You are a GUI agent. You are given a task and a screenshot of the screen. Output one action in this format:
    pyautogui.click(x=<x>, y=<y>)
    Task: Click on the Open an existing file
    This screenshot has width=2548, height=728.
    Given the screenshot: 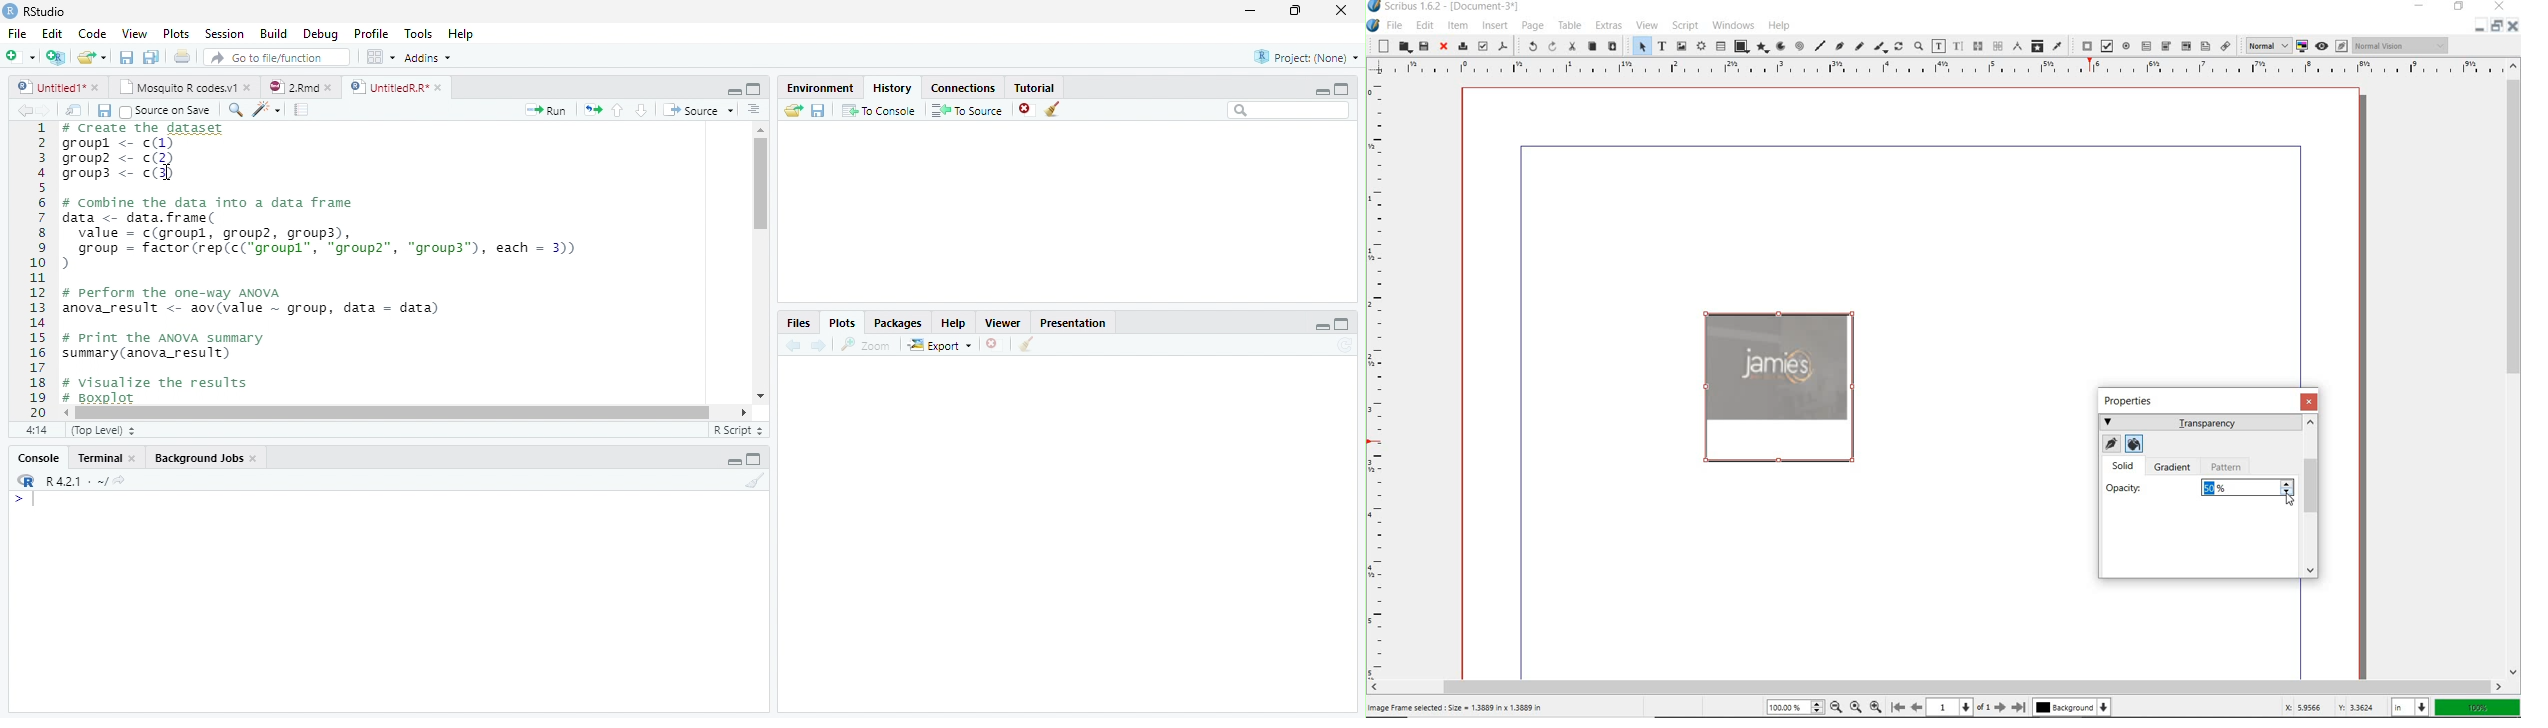 What is the action you would take?
    pyautogui.click(x=92, y=57)
    